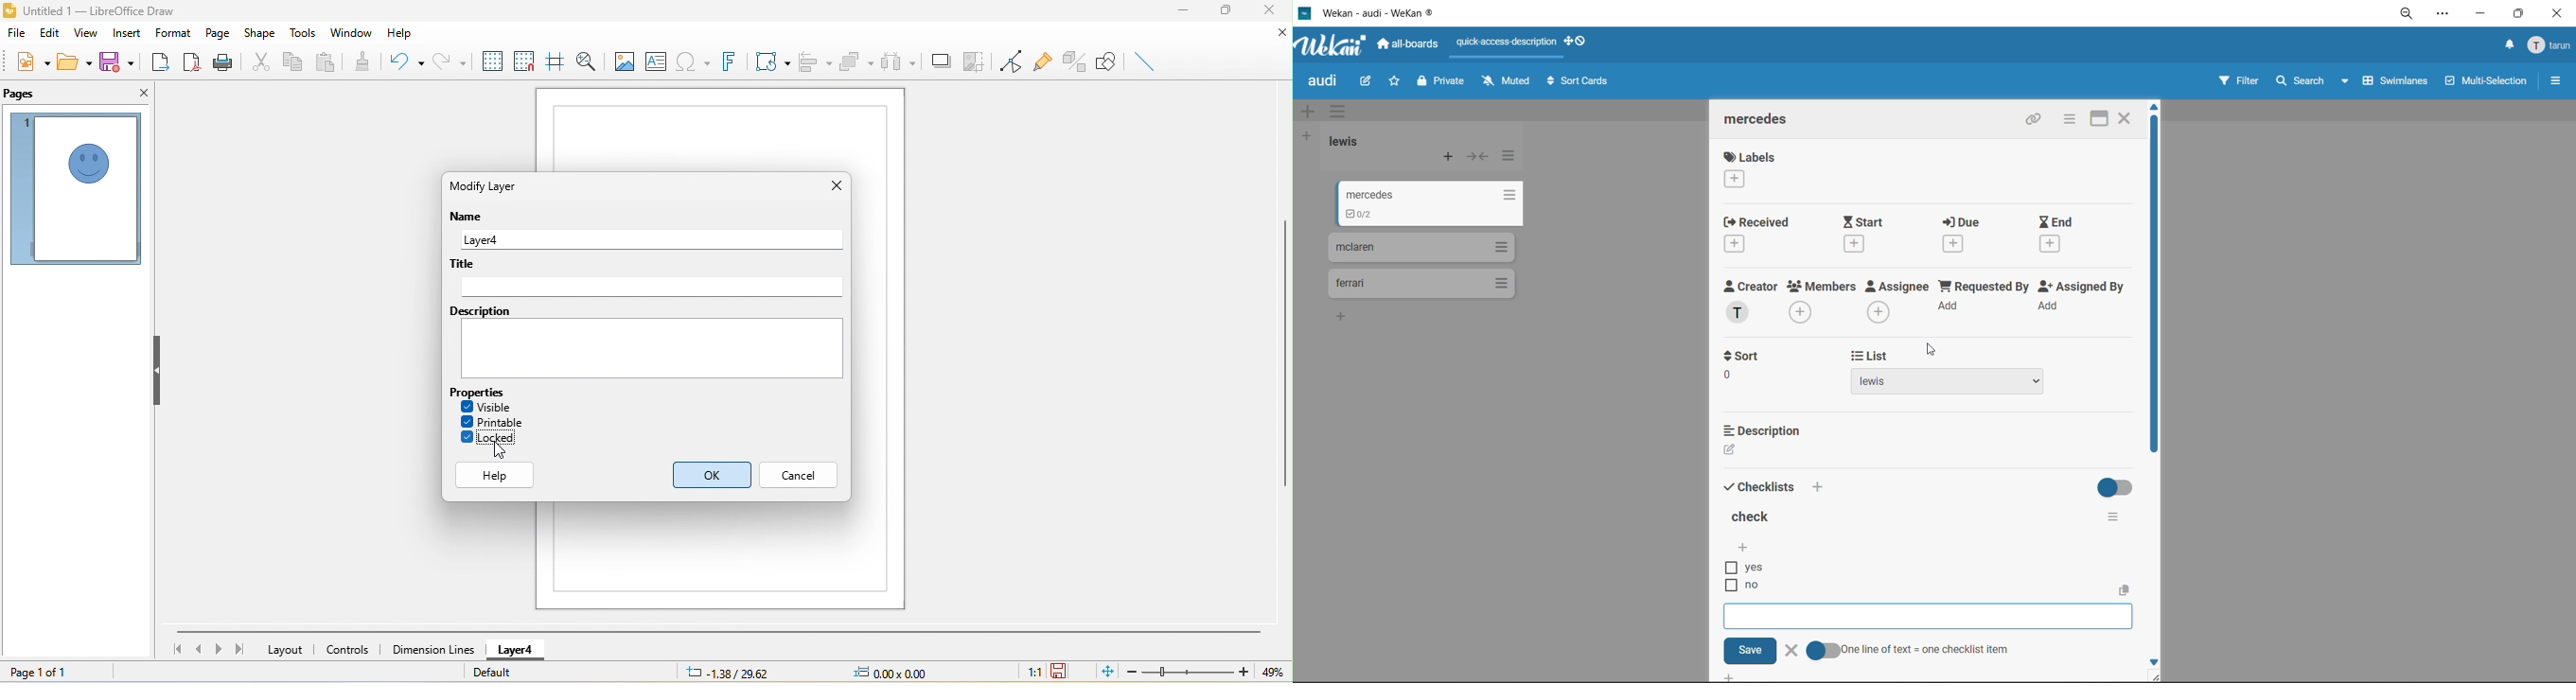  I want to click on t, so click(1742, 356).